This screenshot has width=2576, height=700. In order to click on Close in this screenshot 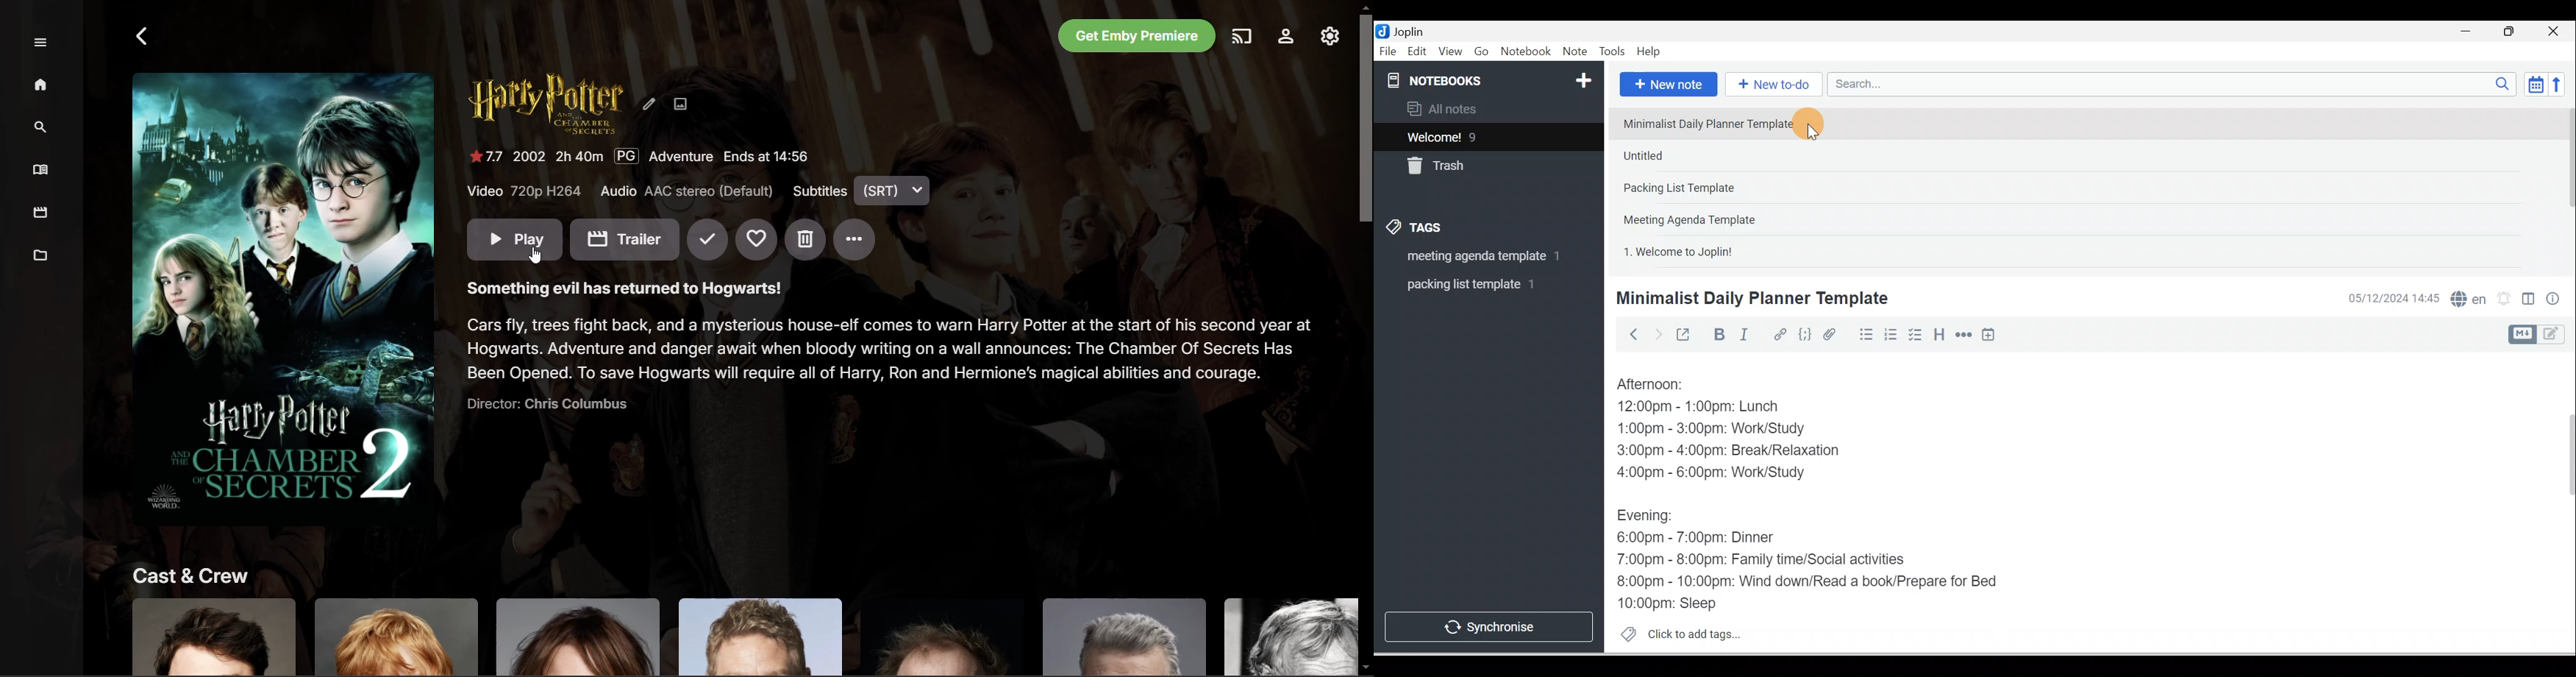, I will do `click(2557, 31)`.